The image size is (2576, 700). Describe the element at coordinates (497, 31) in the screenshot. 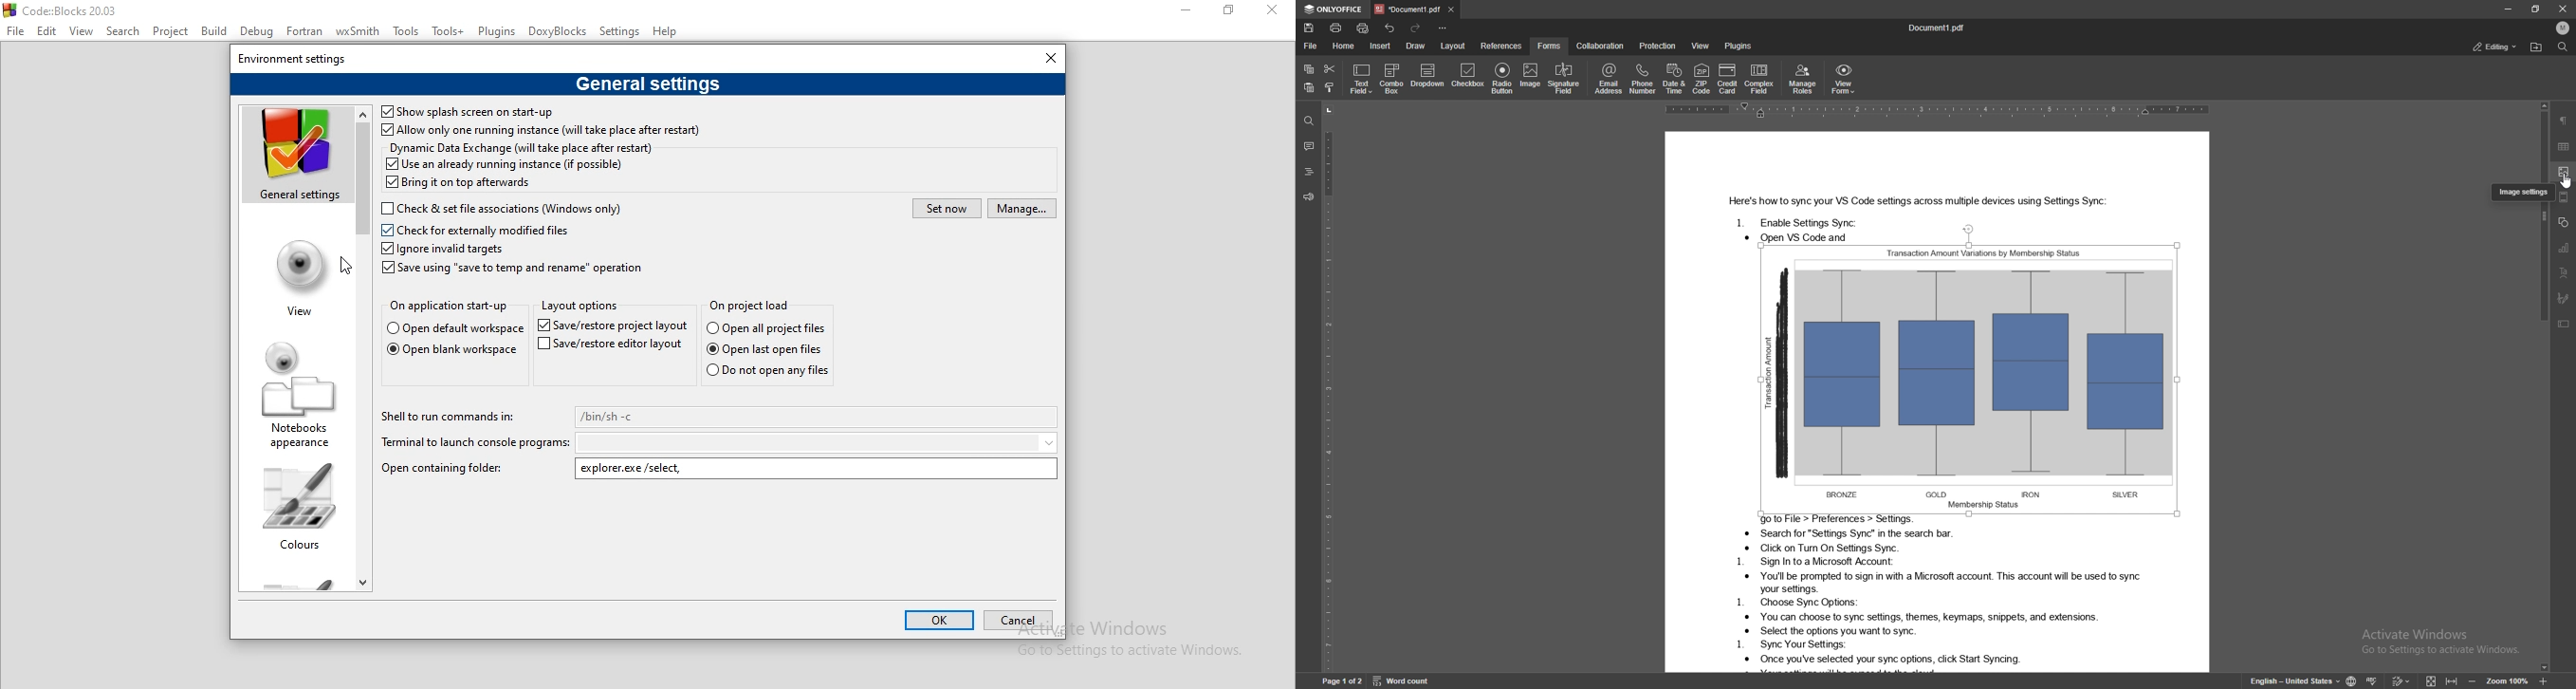

I see `Plugins` at that location.